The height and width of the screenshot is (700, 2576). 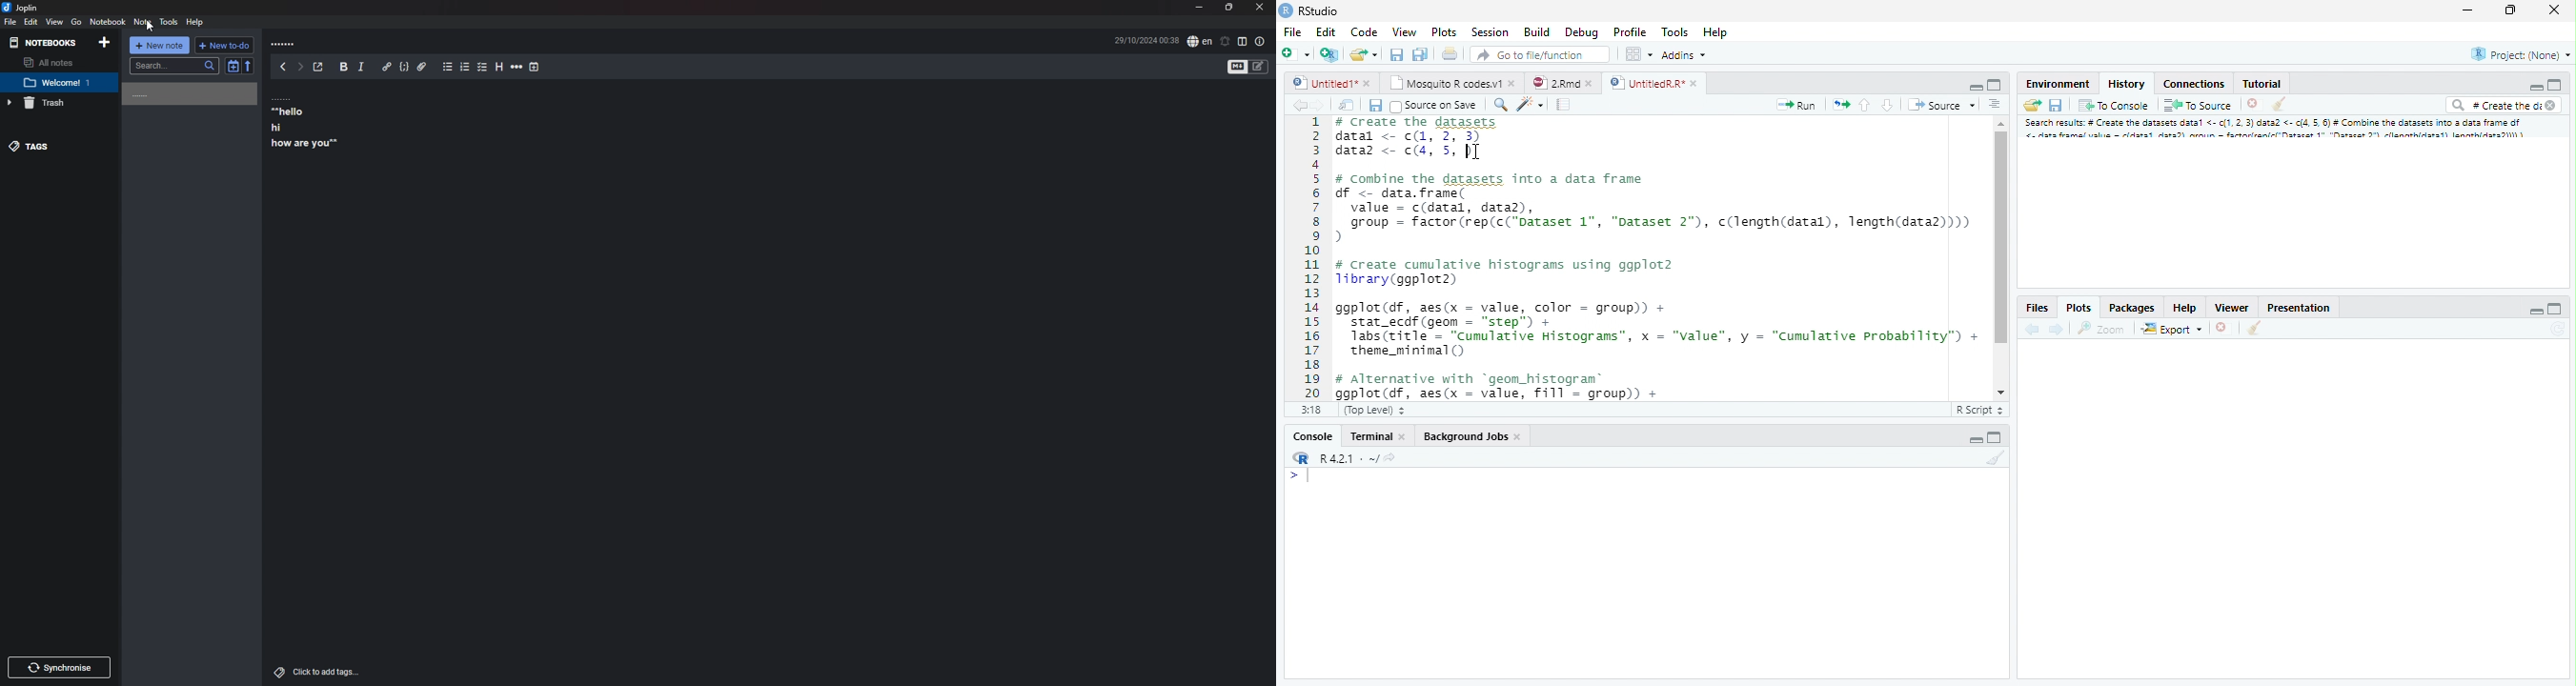 I want to click on Environment, so click(x=2057, y=84).